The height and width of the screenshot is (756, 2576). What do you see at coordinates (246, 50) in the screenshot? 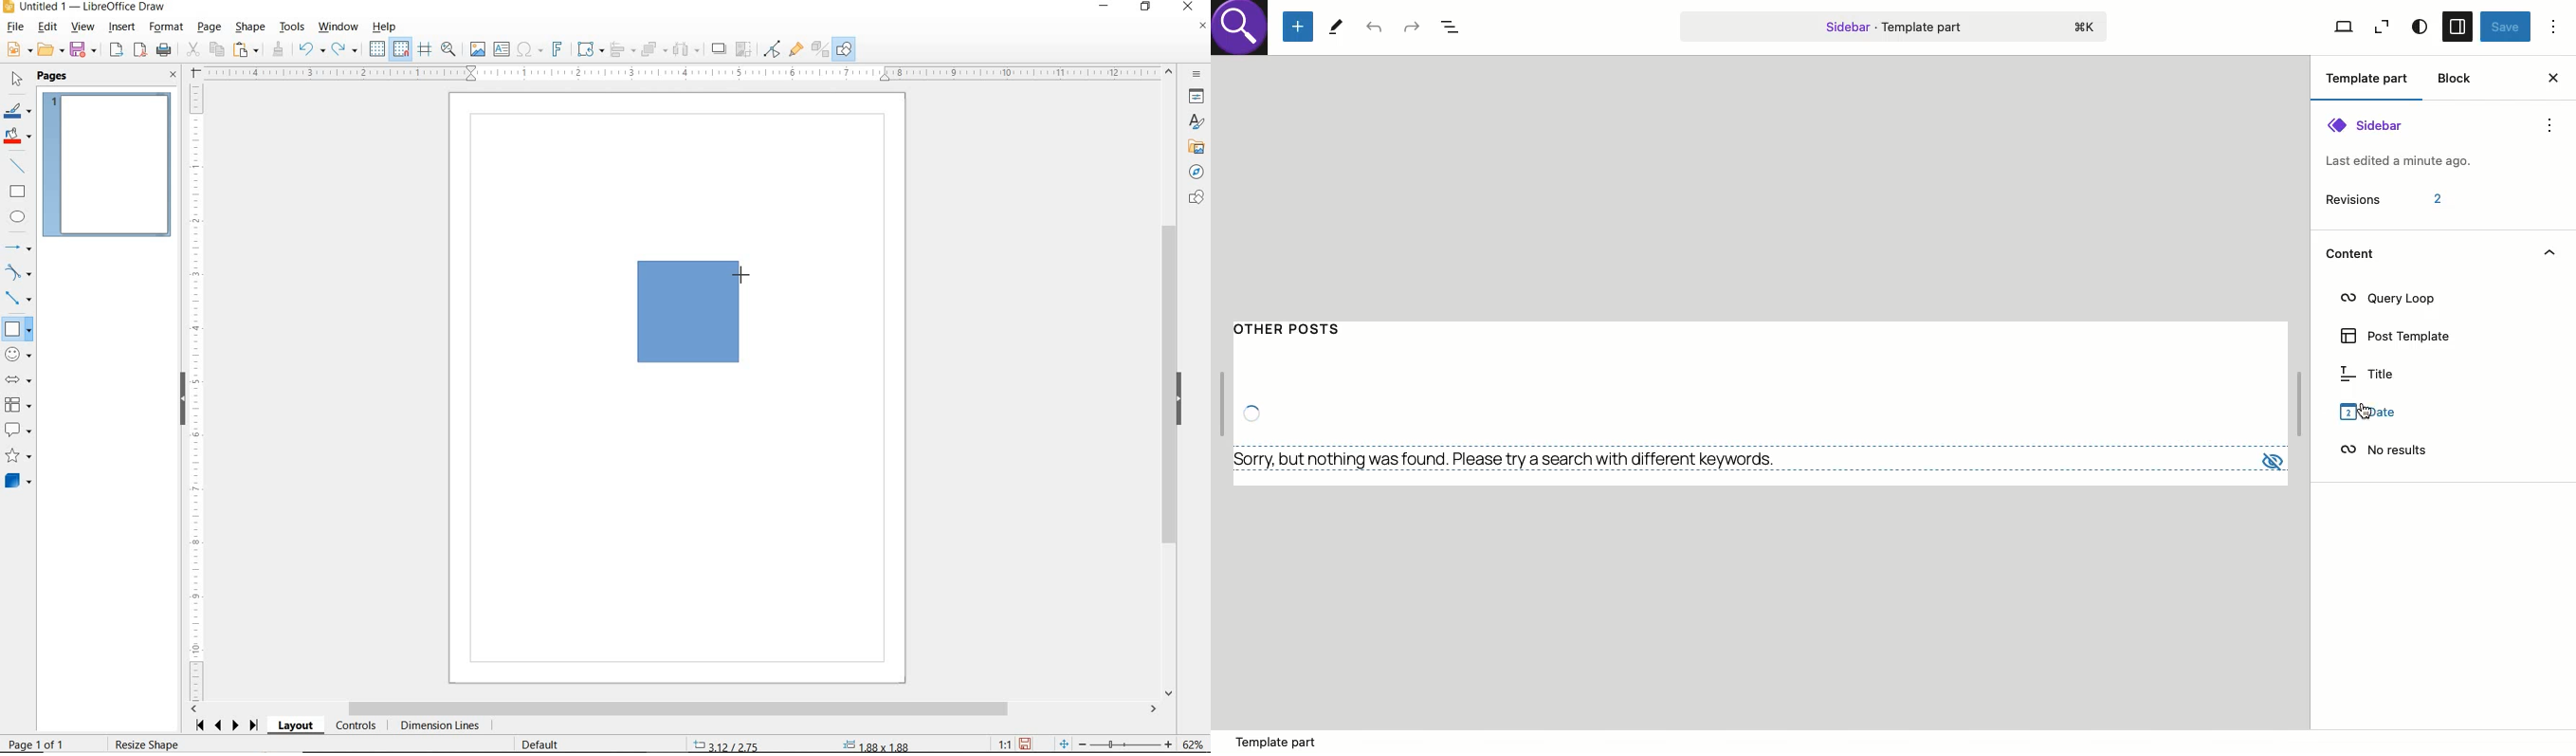
I see `PASTE` at bounding box center [246, 50].